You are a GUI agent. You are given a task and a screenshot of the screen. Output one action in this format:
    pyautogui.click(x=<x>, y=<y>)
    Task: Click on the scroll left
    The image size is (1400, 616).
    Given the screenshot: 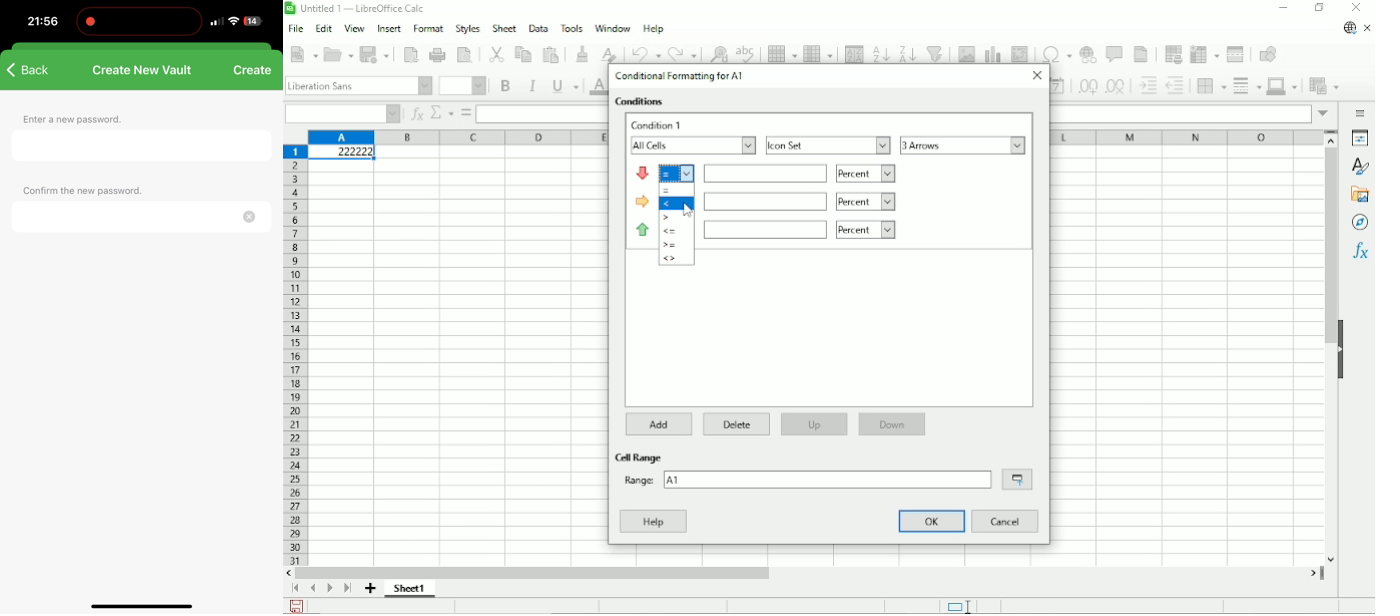 What is the action you would take?
    pyautogui.click(x=291, y=573)
    